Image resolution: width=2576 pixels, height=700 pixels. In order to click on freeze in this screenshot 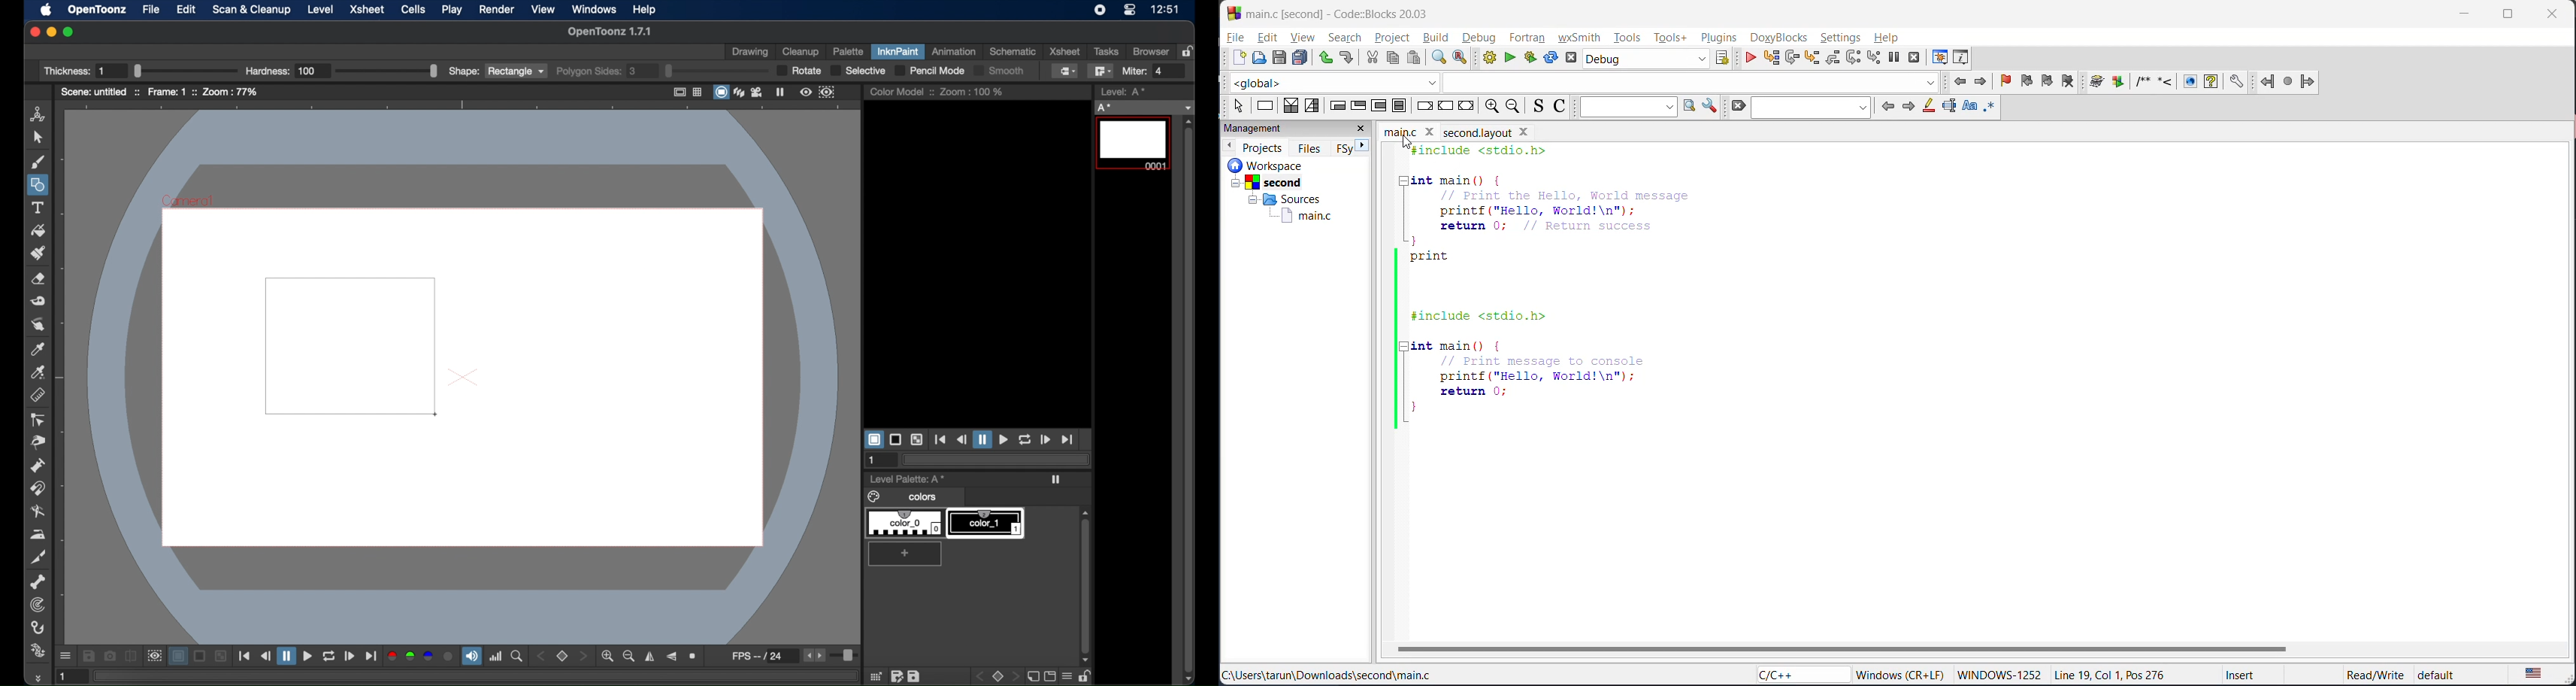, I will do `click(781, 91)`.